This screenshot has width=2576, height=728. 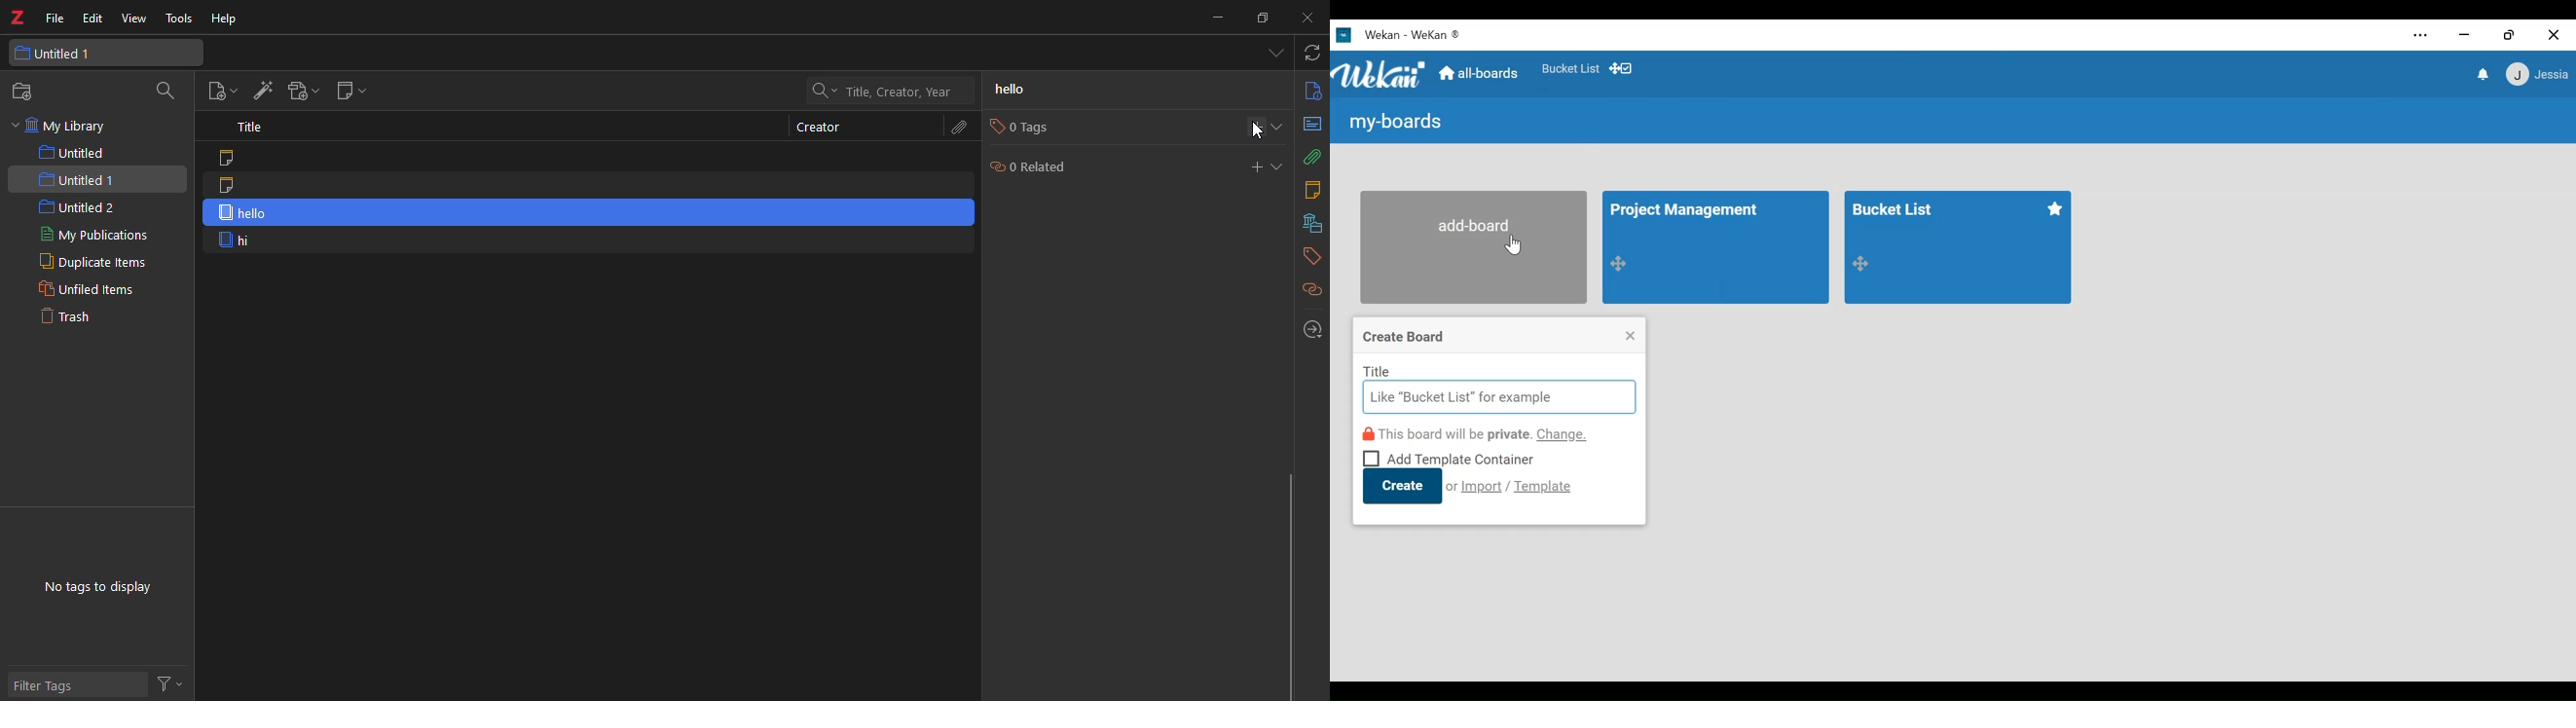 I want to click on add, so click(x=1253, y=166).